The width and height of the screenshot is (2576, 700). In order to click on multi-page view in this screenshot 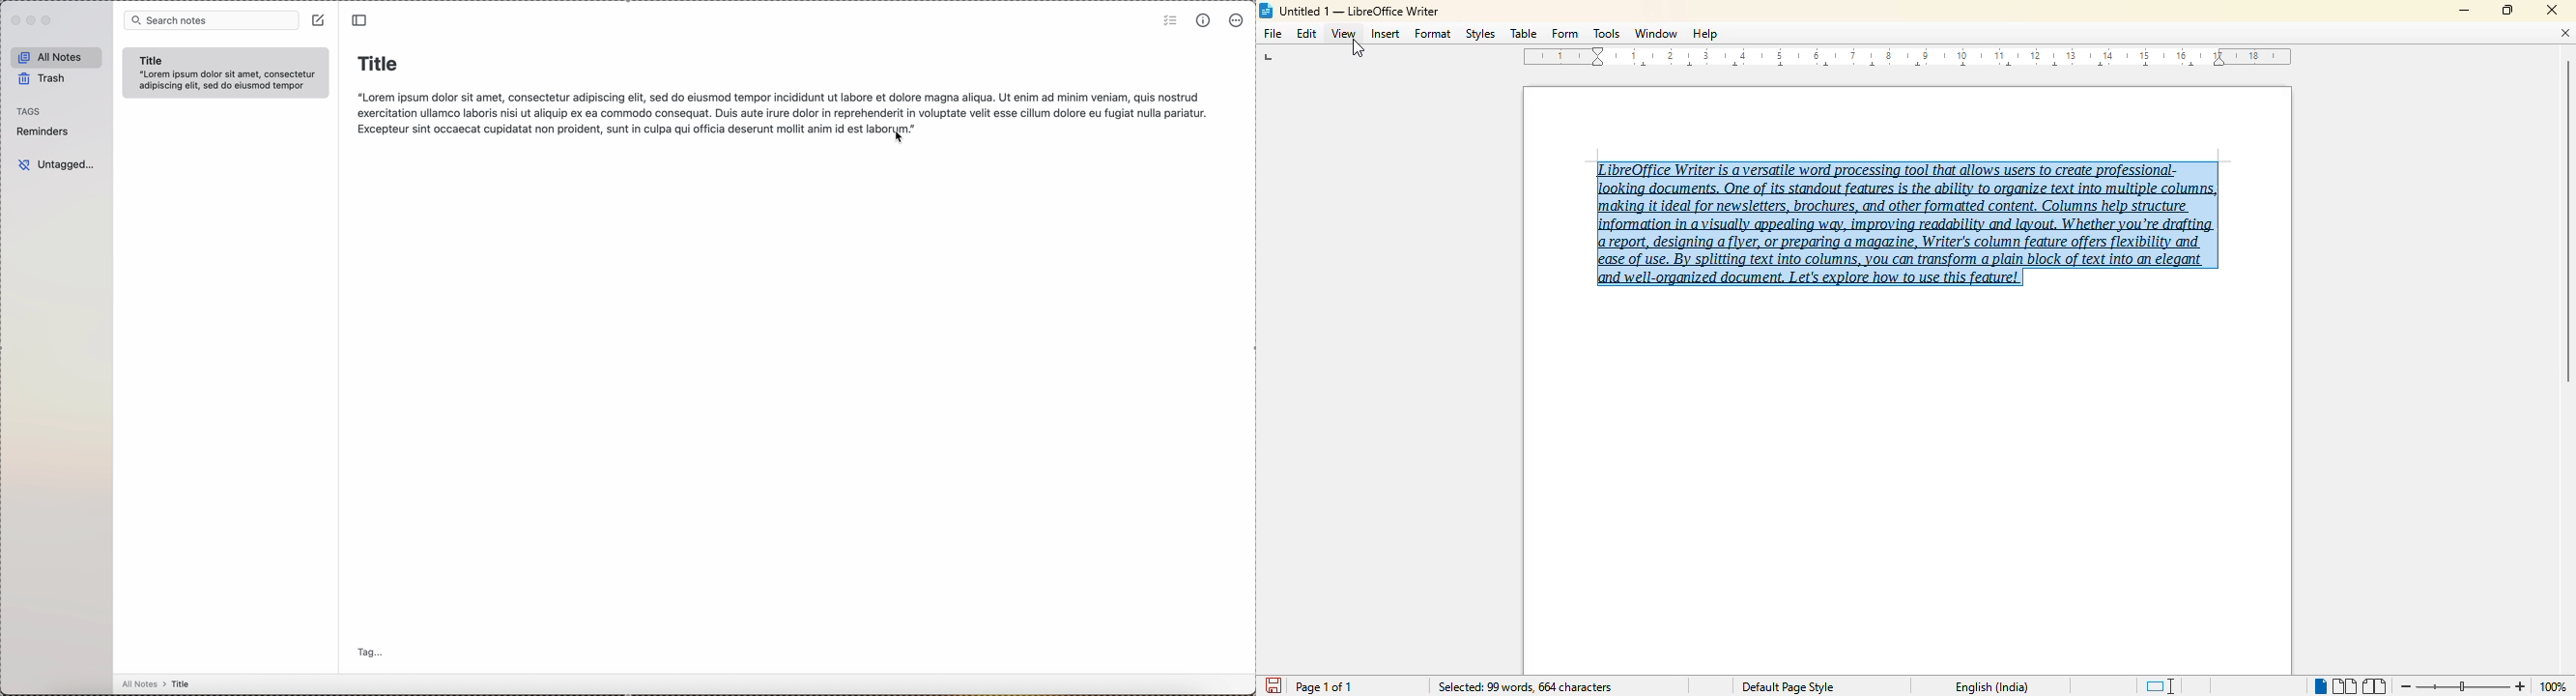, I will do `click(2343, 685)`.